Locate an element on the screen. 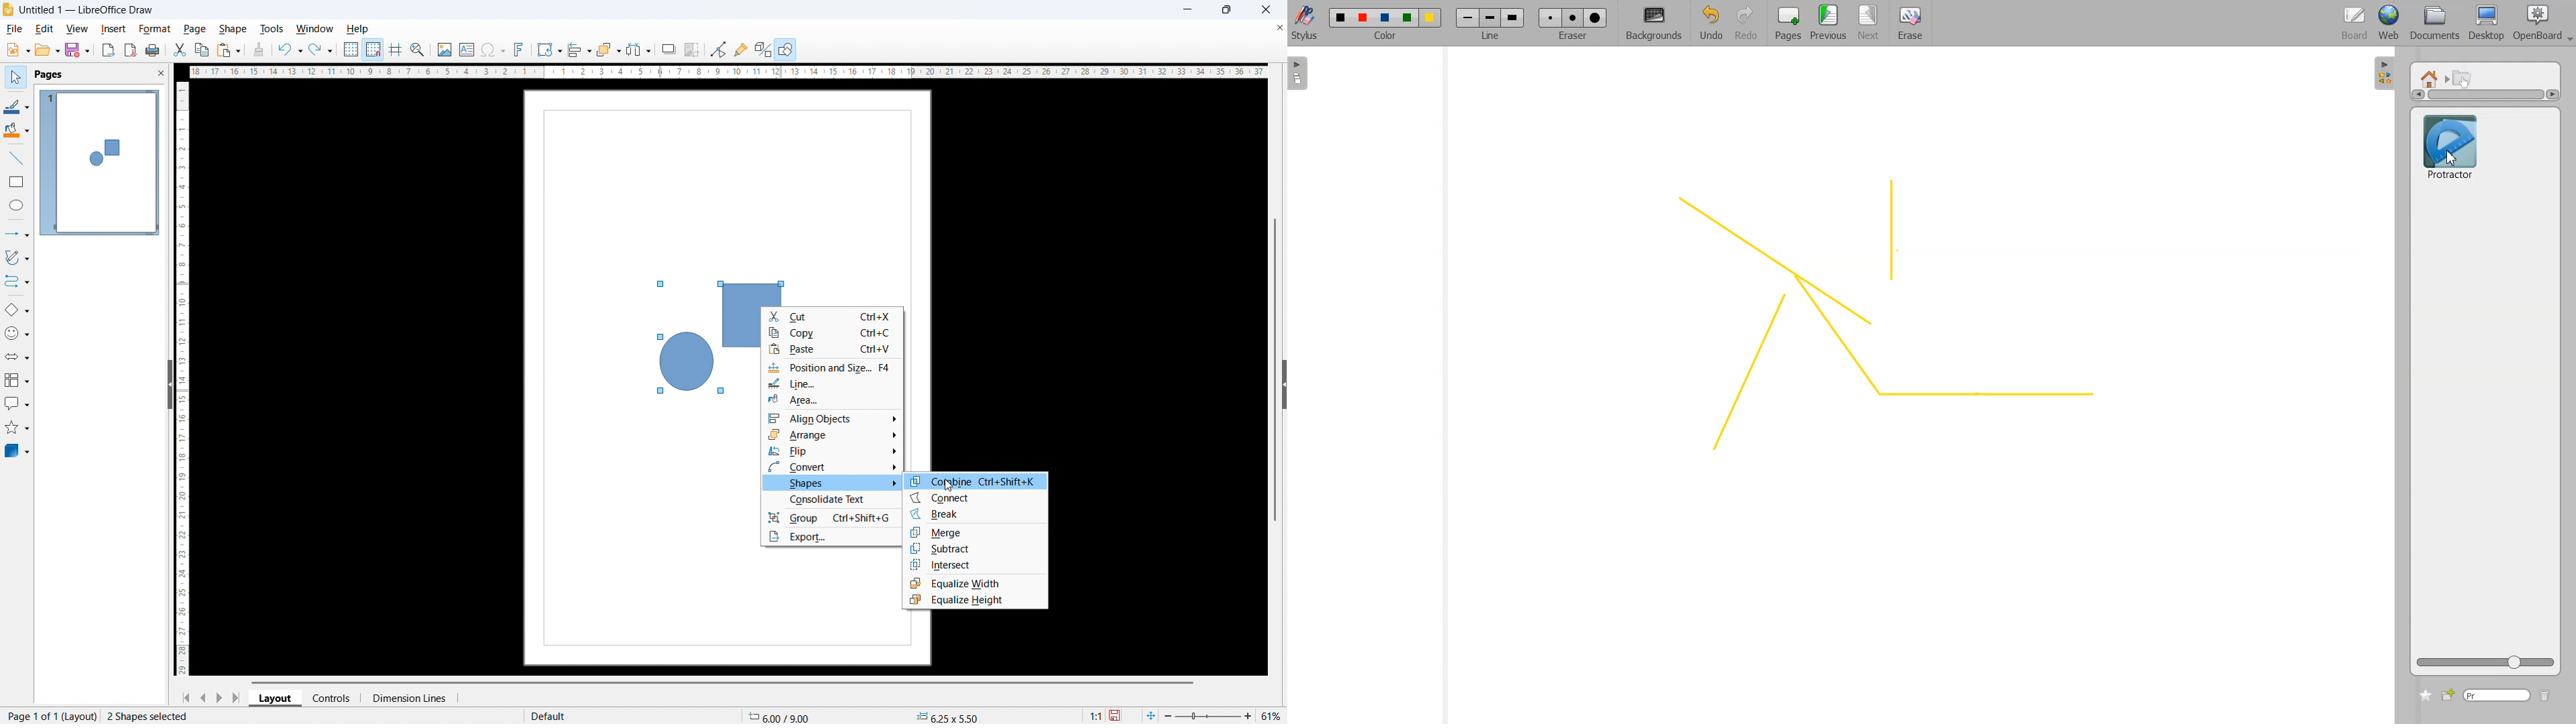 The height and width of the screenshot is (728, 2576). insert symbols is located at coordinates (493, 50).